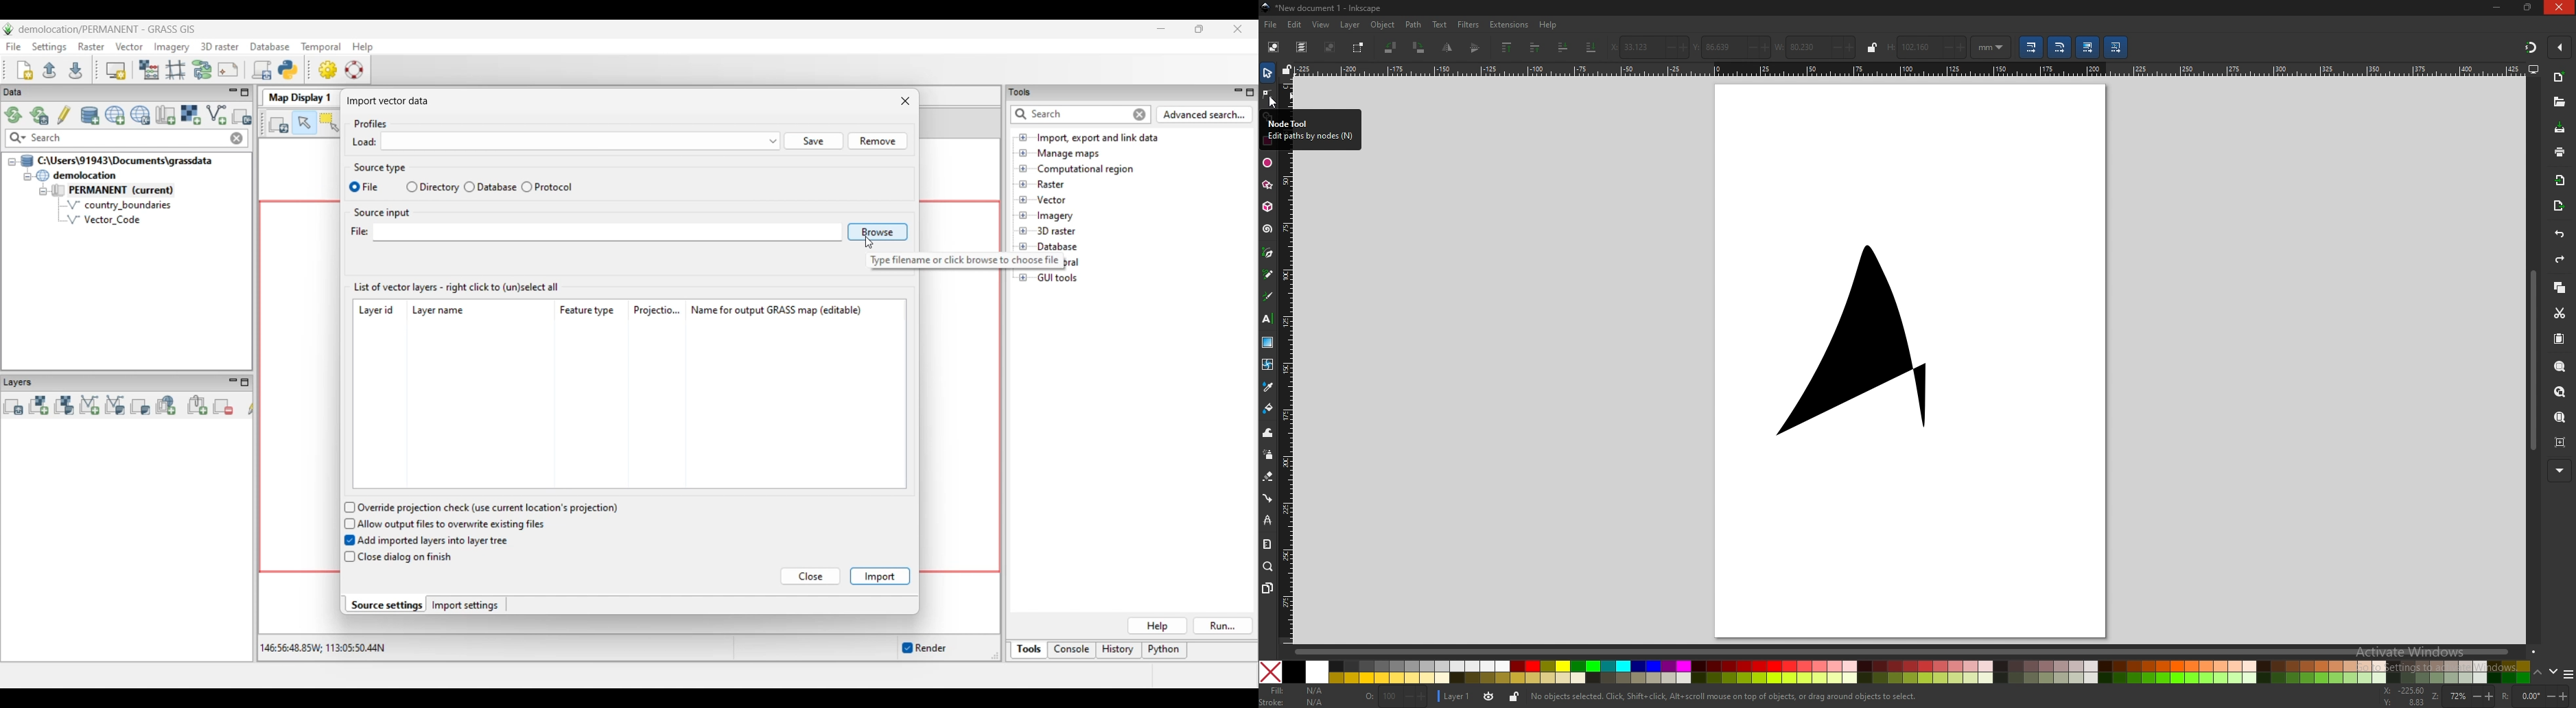  Describe the element at coordinates (1732, 47) in the screenshot. I see `vertical coordinate` at that location.